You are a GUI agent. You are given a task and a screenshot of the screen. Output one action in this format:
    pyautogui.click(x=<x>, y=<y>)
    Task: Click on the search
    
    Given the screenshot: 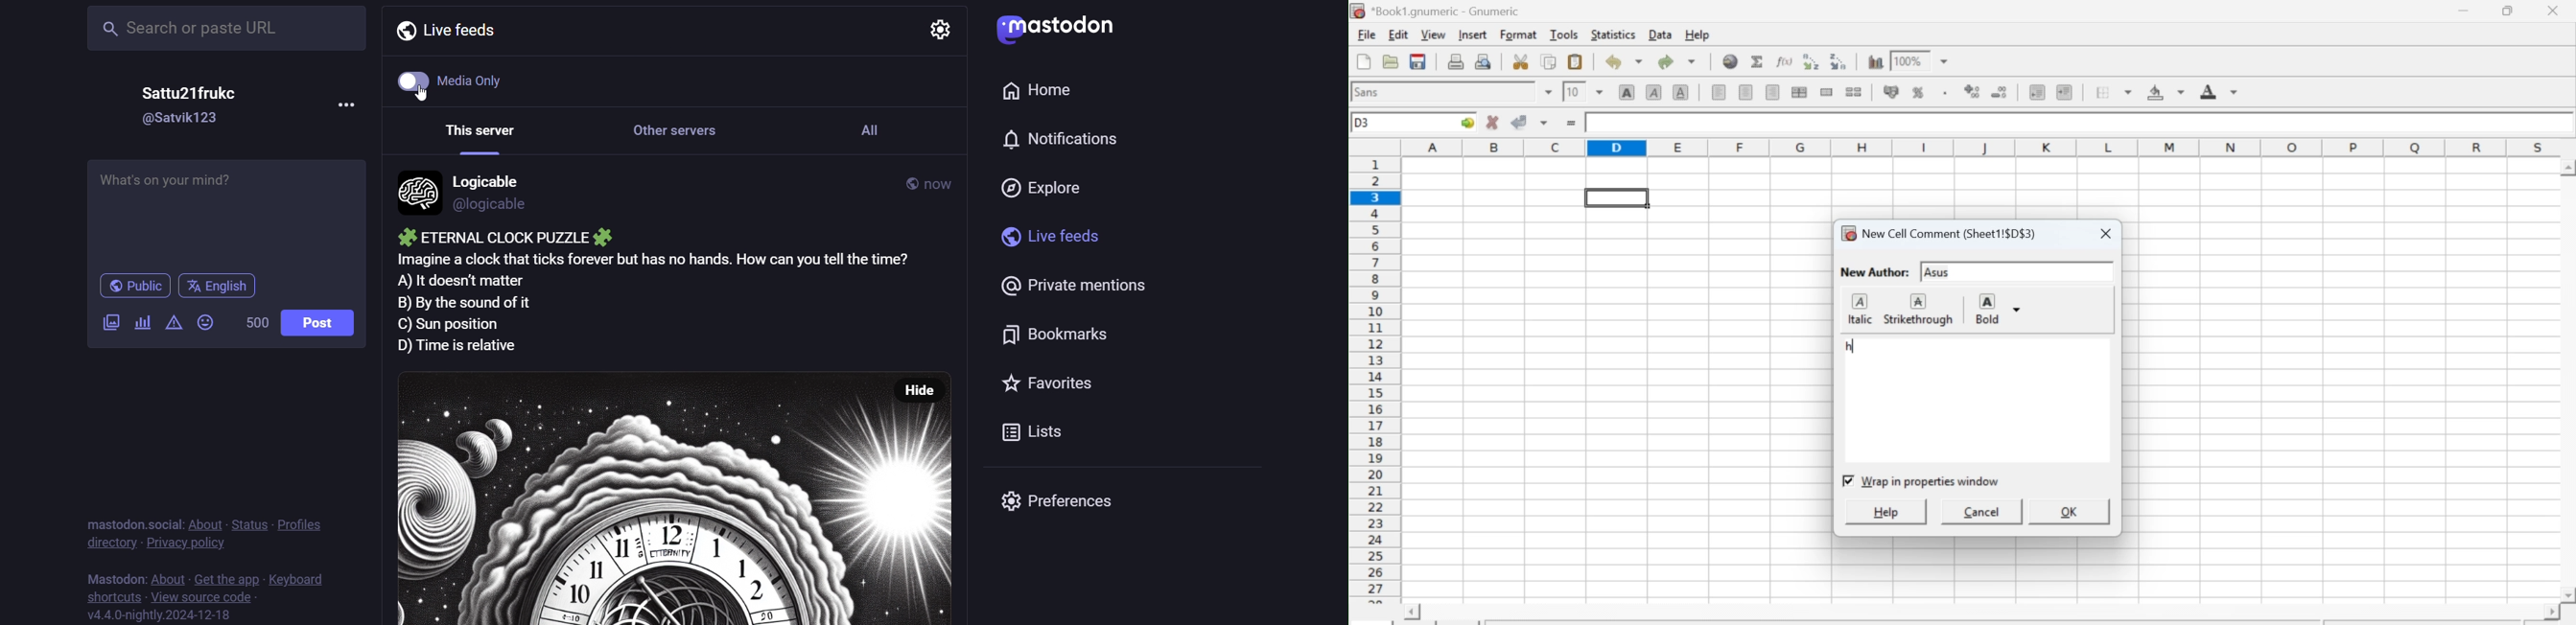 What is the action you would take?
    pyautogui.click(x=224, y=31)
    